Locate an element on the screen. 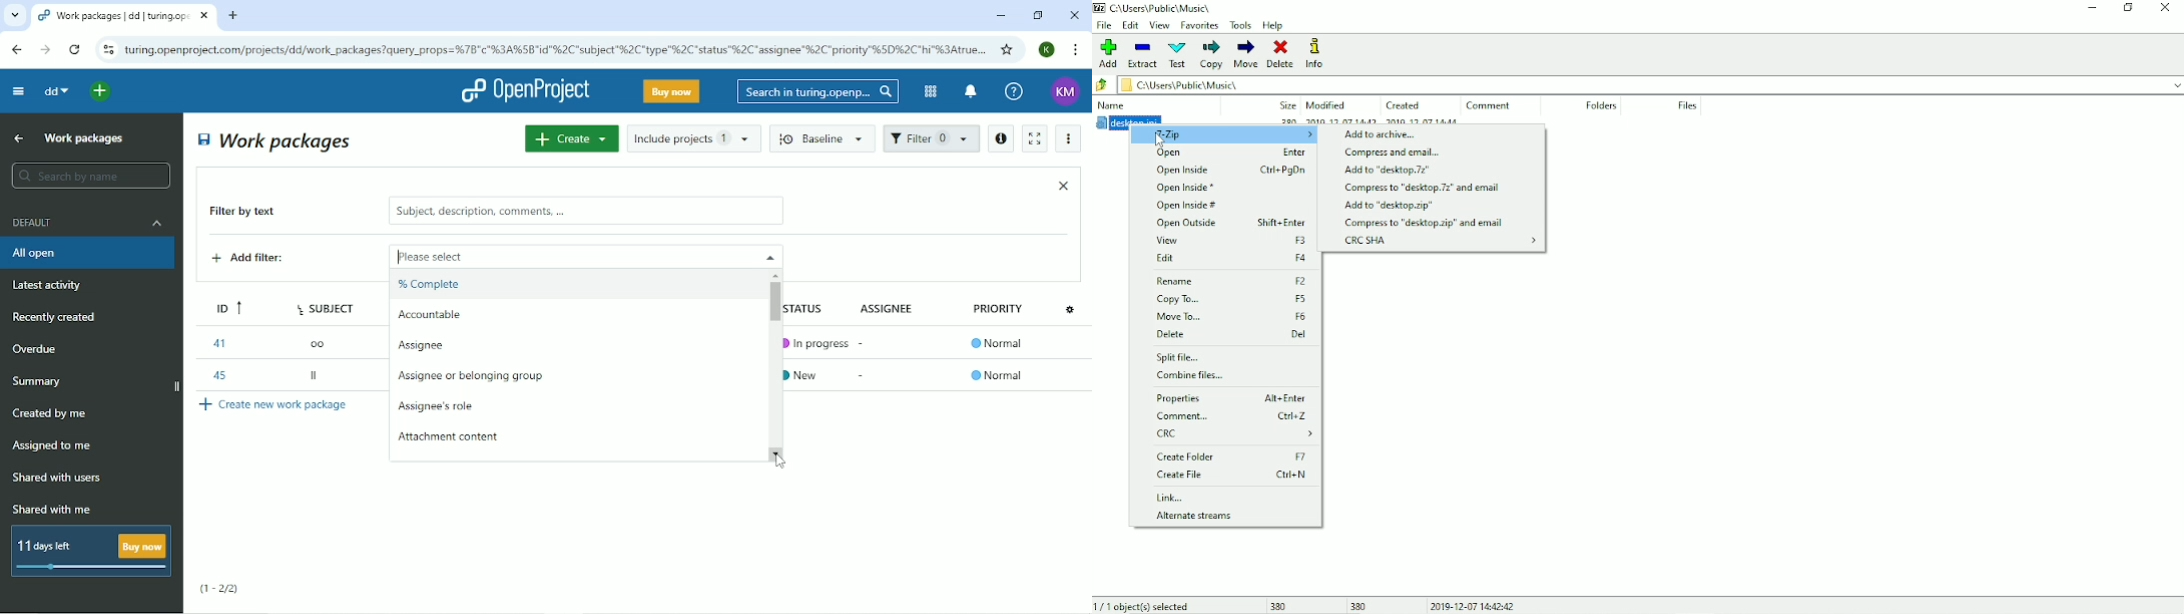 The image size is (2184, 616). All open is located at coordinates (90, 253).